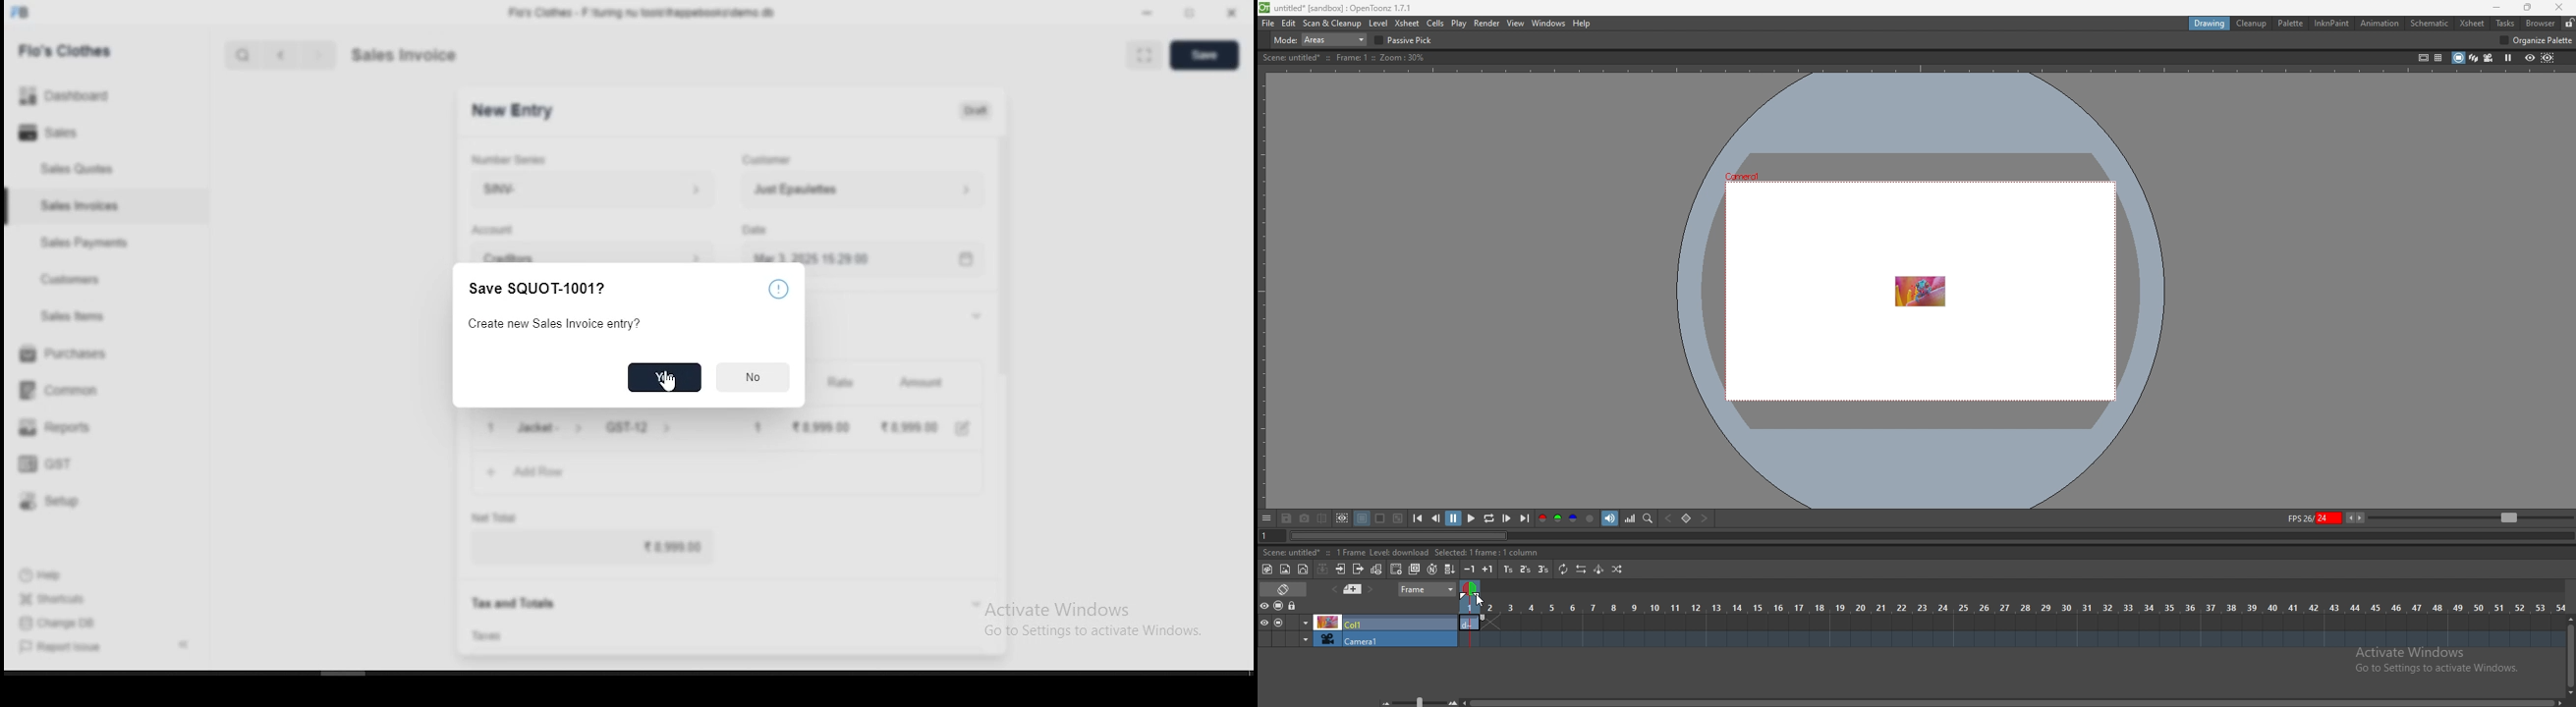 Image resolution: width=2576 pixels, height=728 pixels. Describe the element at coordinates (1565, 570) in the screenshot. I see `repeat` at that location.